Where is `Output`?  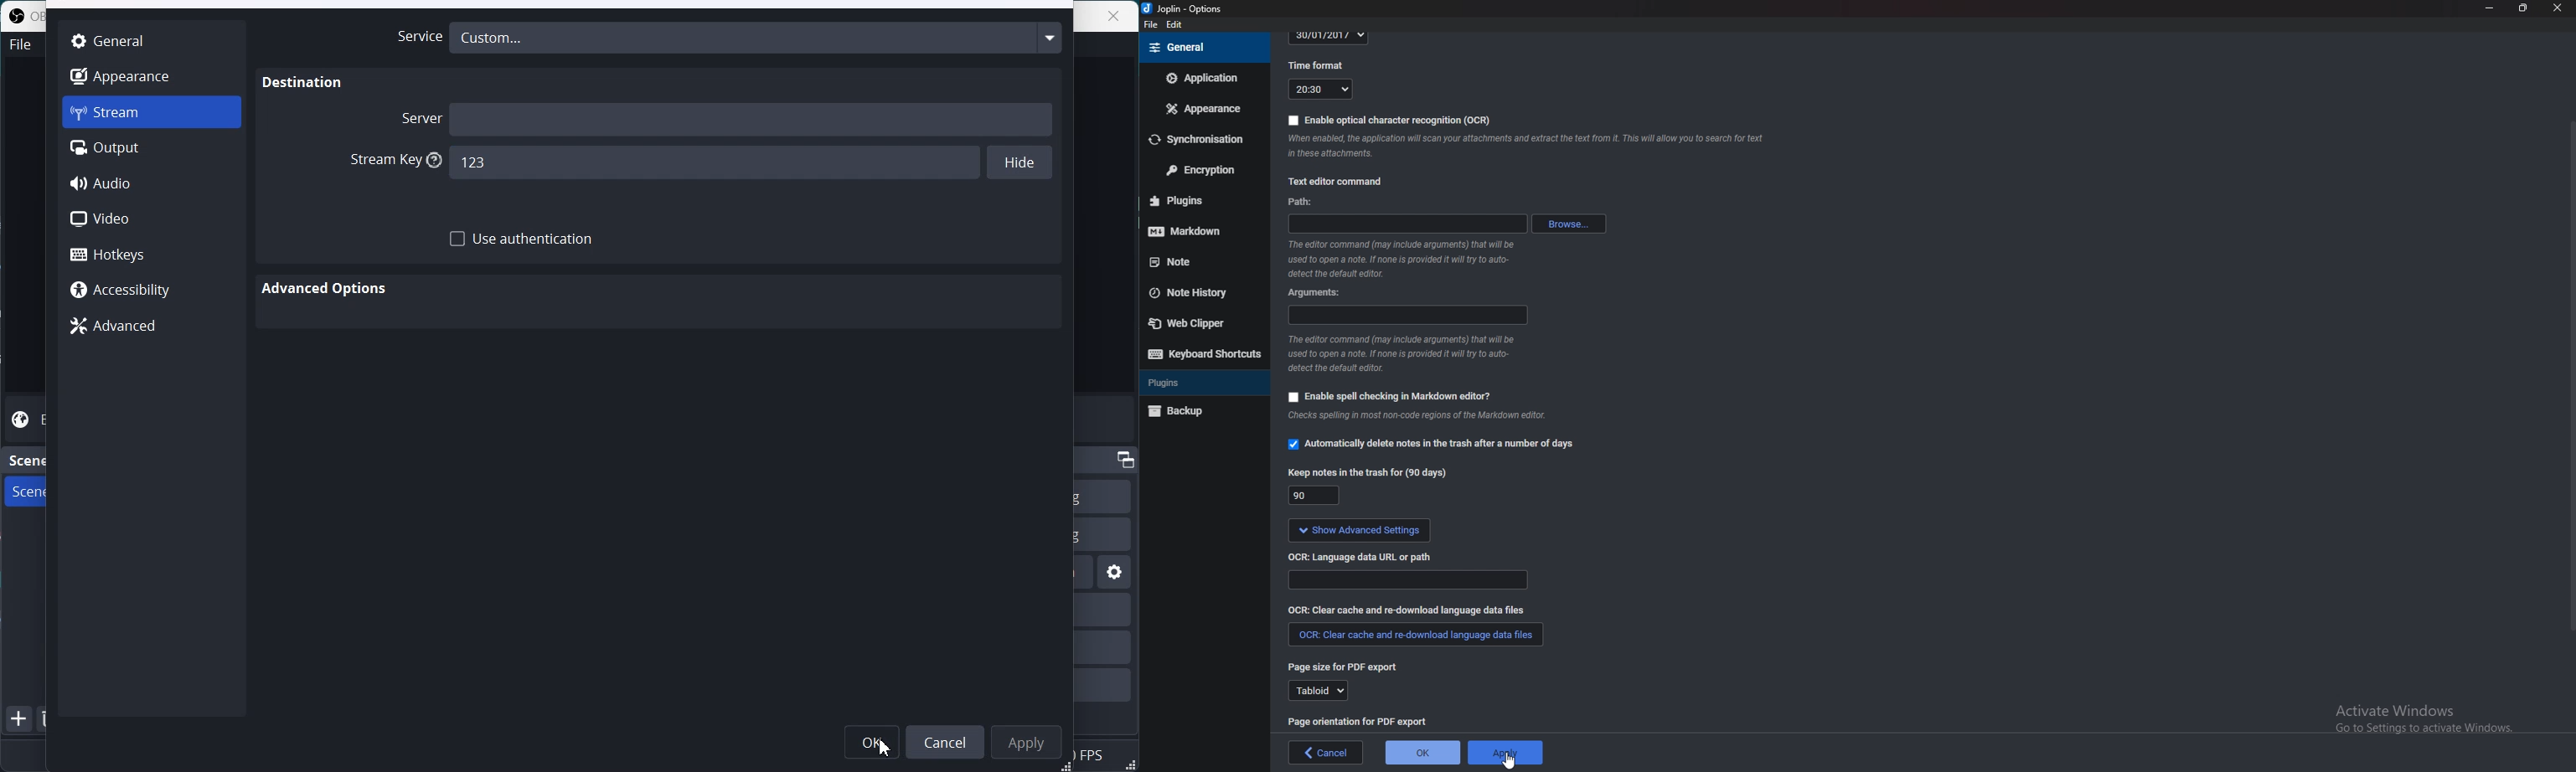 Output is located at coordinates (152, 148).